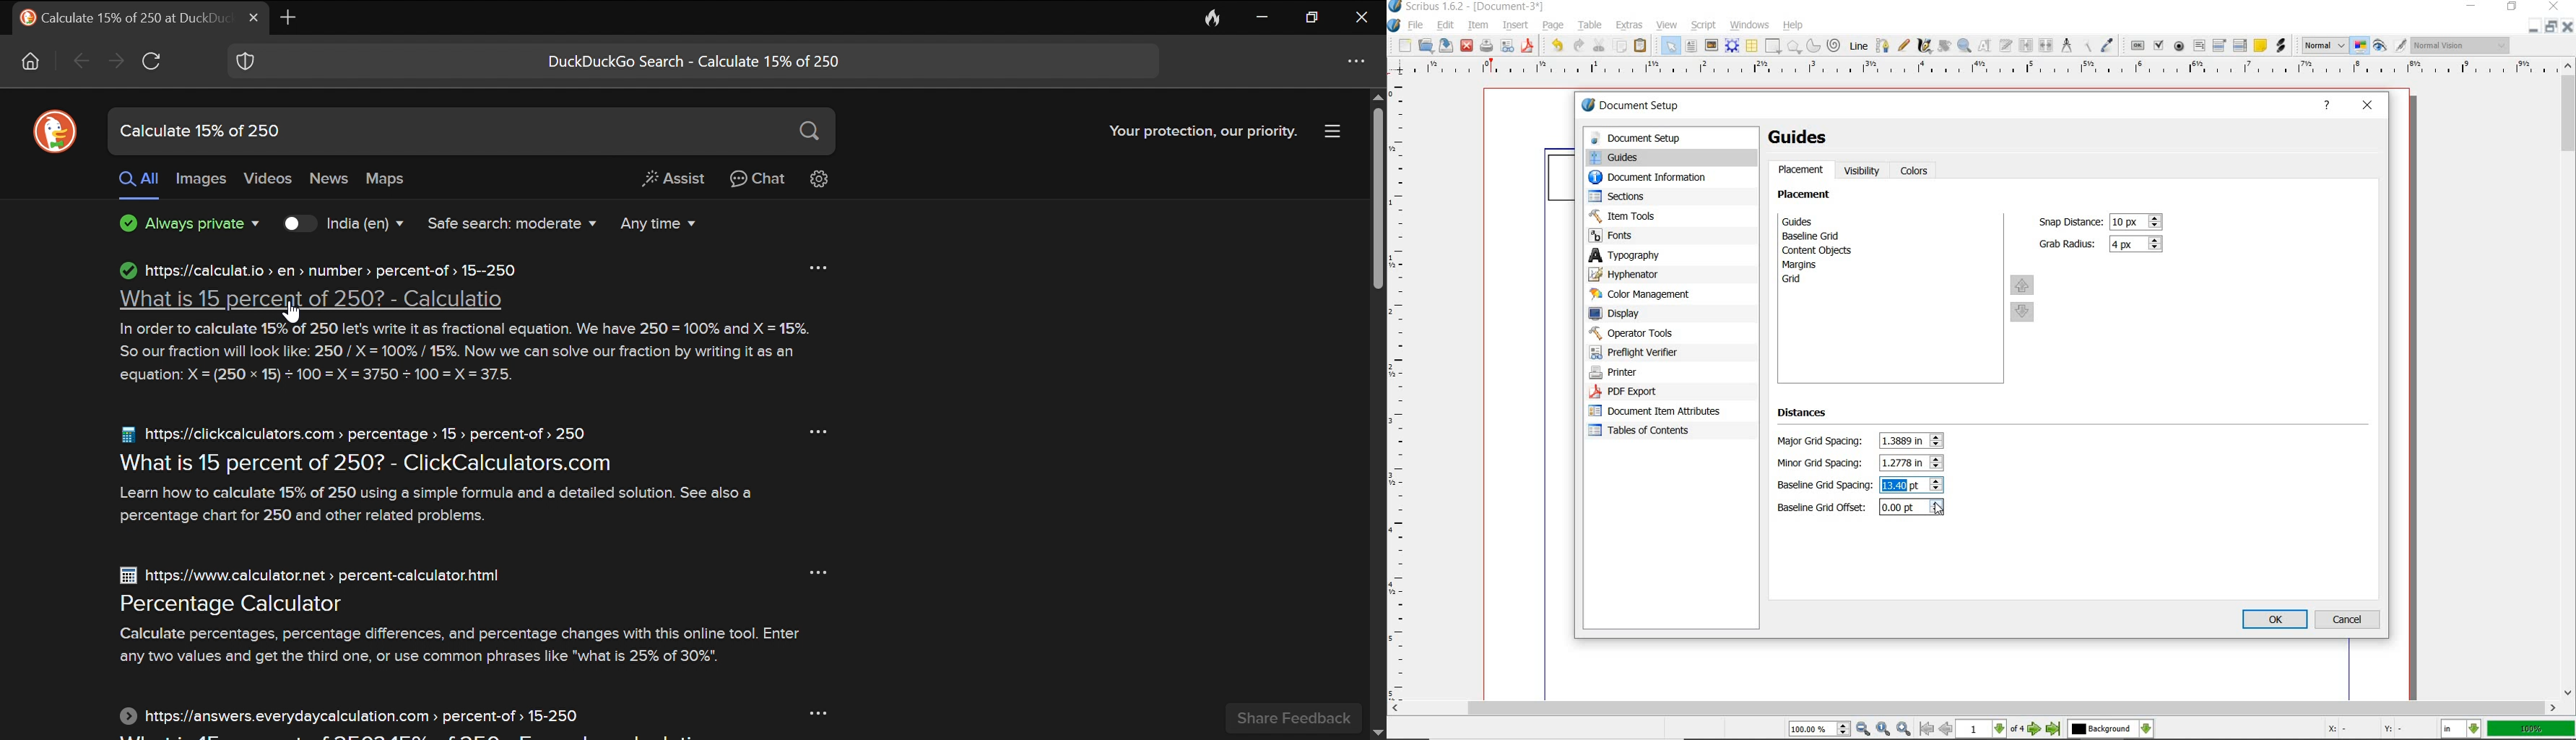  Describe the element at coordinates (2137, 222) in the screenshot. I see `snap distance` at that location.